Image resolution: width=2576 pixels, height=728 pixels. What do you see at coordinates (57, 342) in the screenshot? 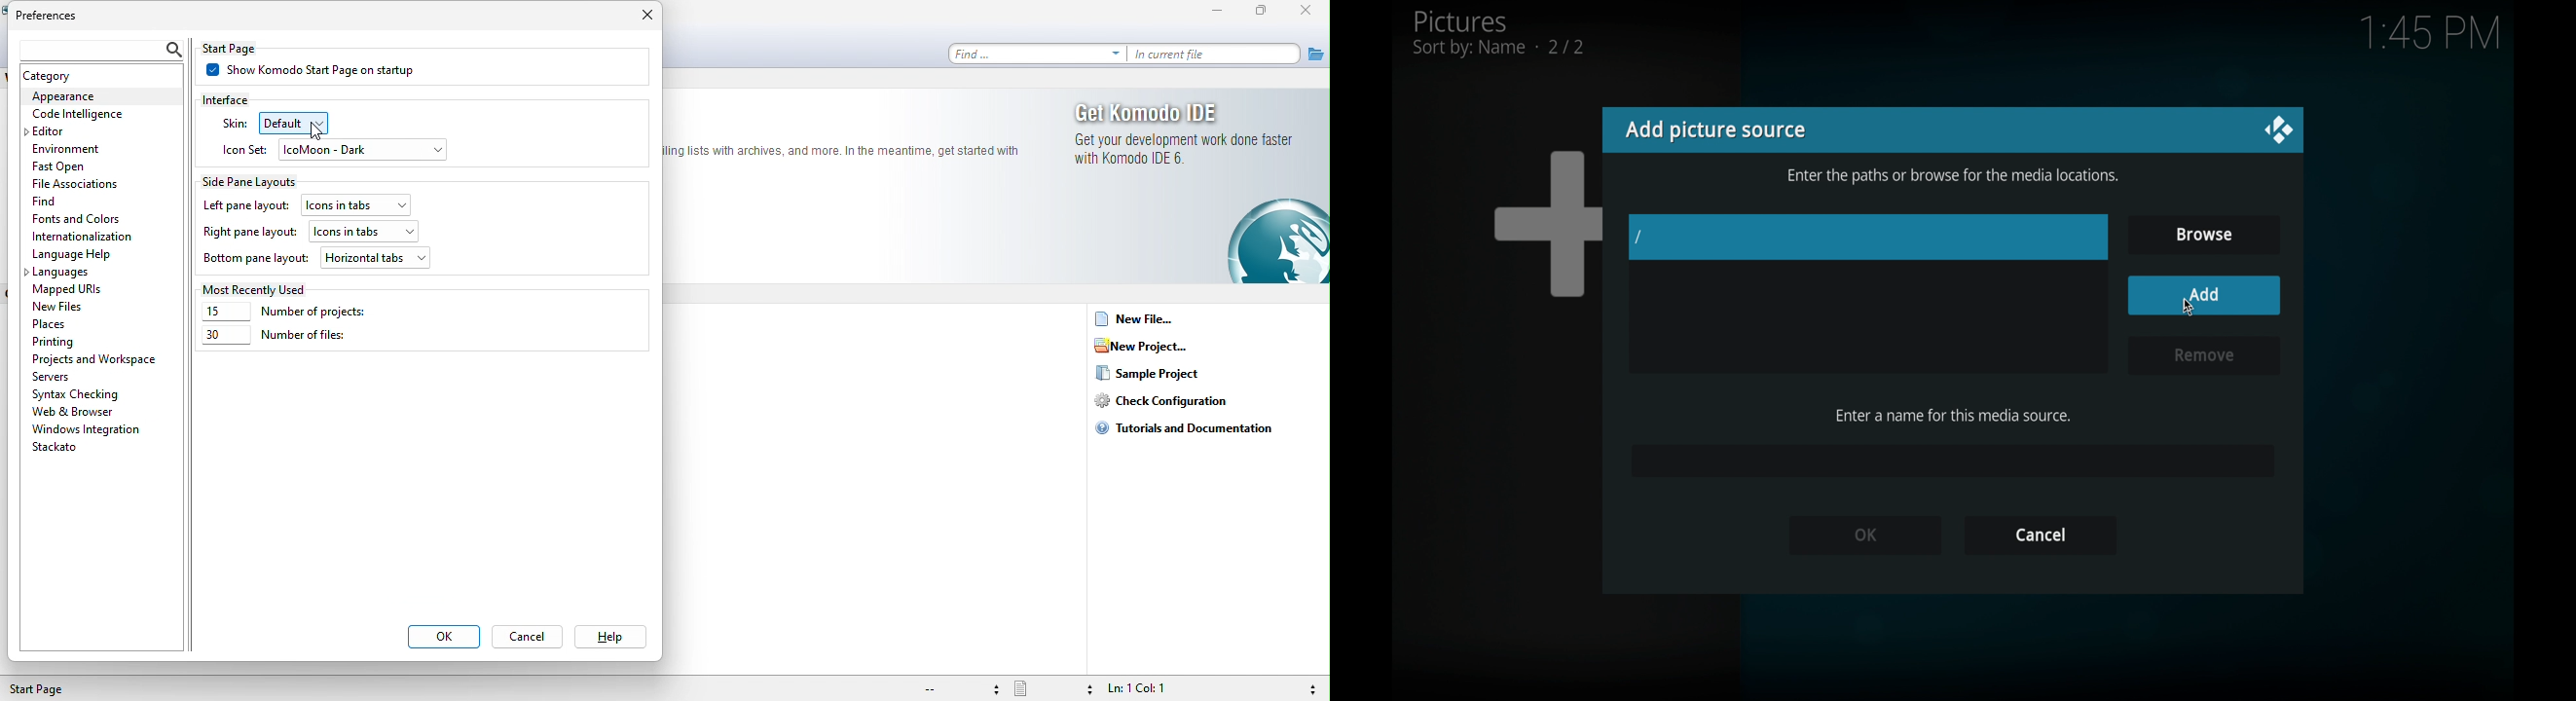
I see `printing` at bounding box center [57, 342].